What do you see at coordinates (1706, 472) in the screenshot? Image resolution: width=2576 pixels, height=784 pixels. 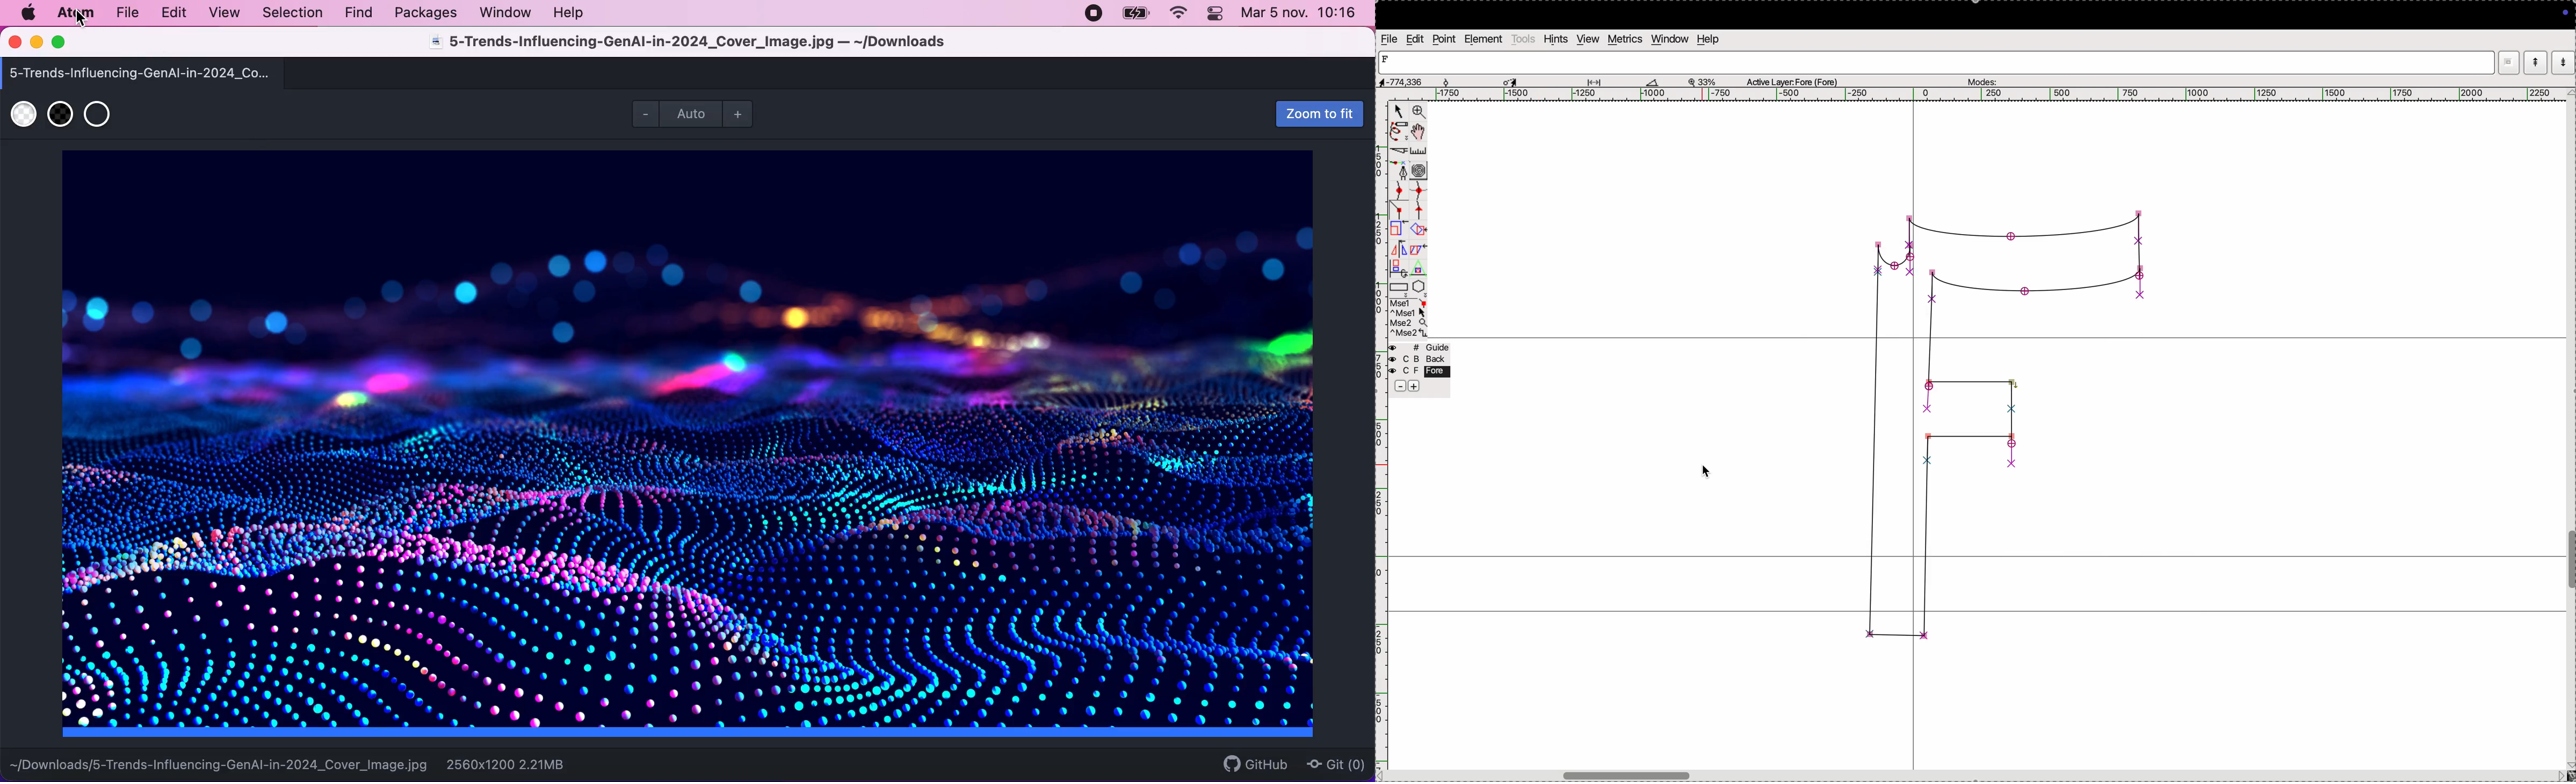 I see `cursor` at bounding box center [1706, 472].